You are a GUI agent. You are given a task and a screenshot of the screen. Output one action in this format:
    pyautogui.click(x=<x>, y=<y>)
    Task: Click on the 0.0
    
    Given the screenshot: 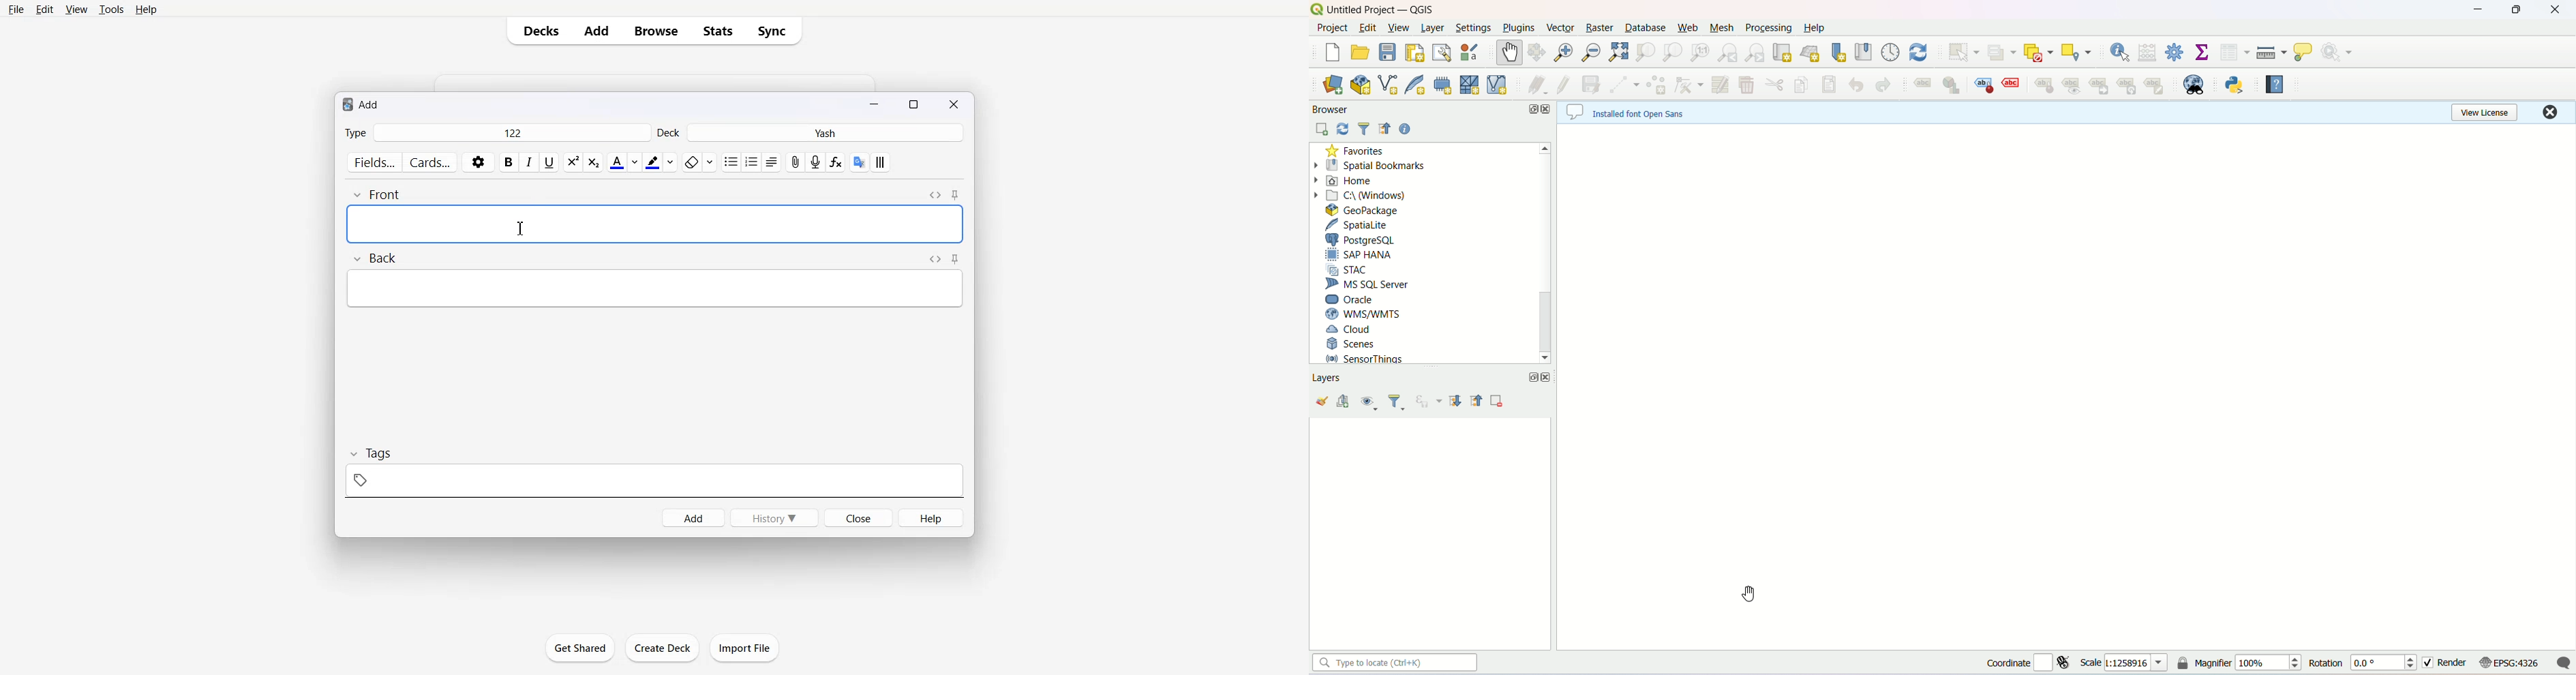 What is the action you would take?
    pyautogui.click(x=2384, y=664)
    